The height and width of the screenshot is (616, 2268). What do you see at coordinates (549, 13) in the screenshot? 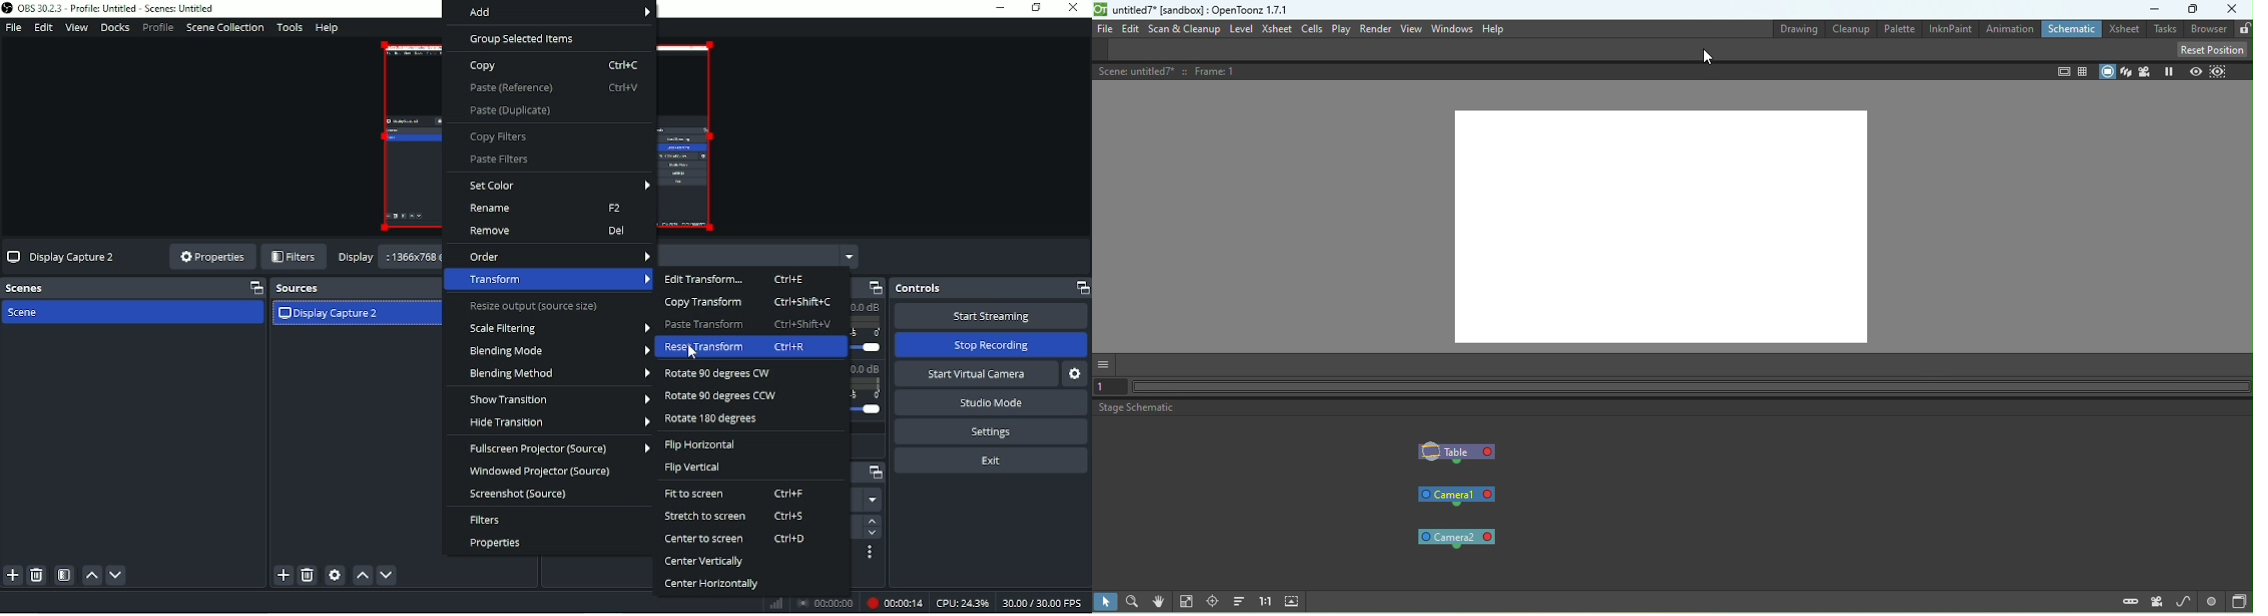
I see `Add` at bounding box center [549, 13].